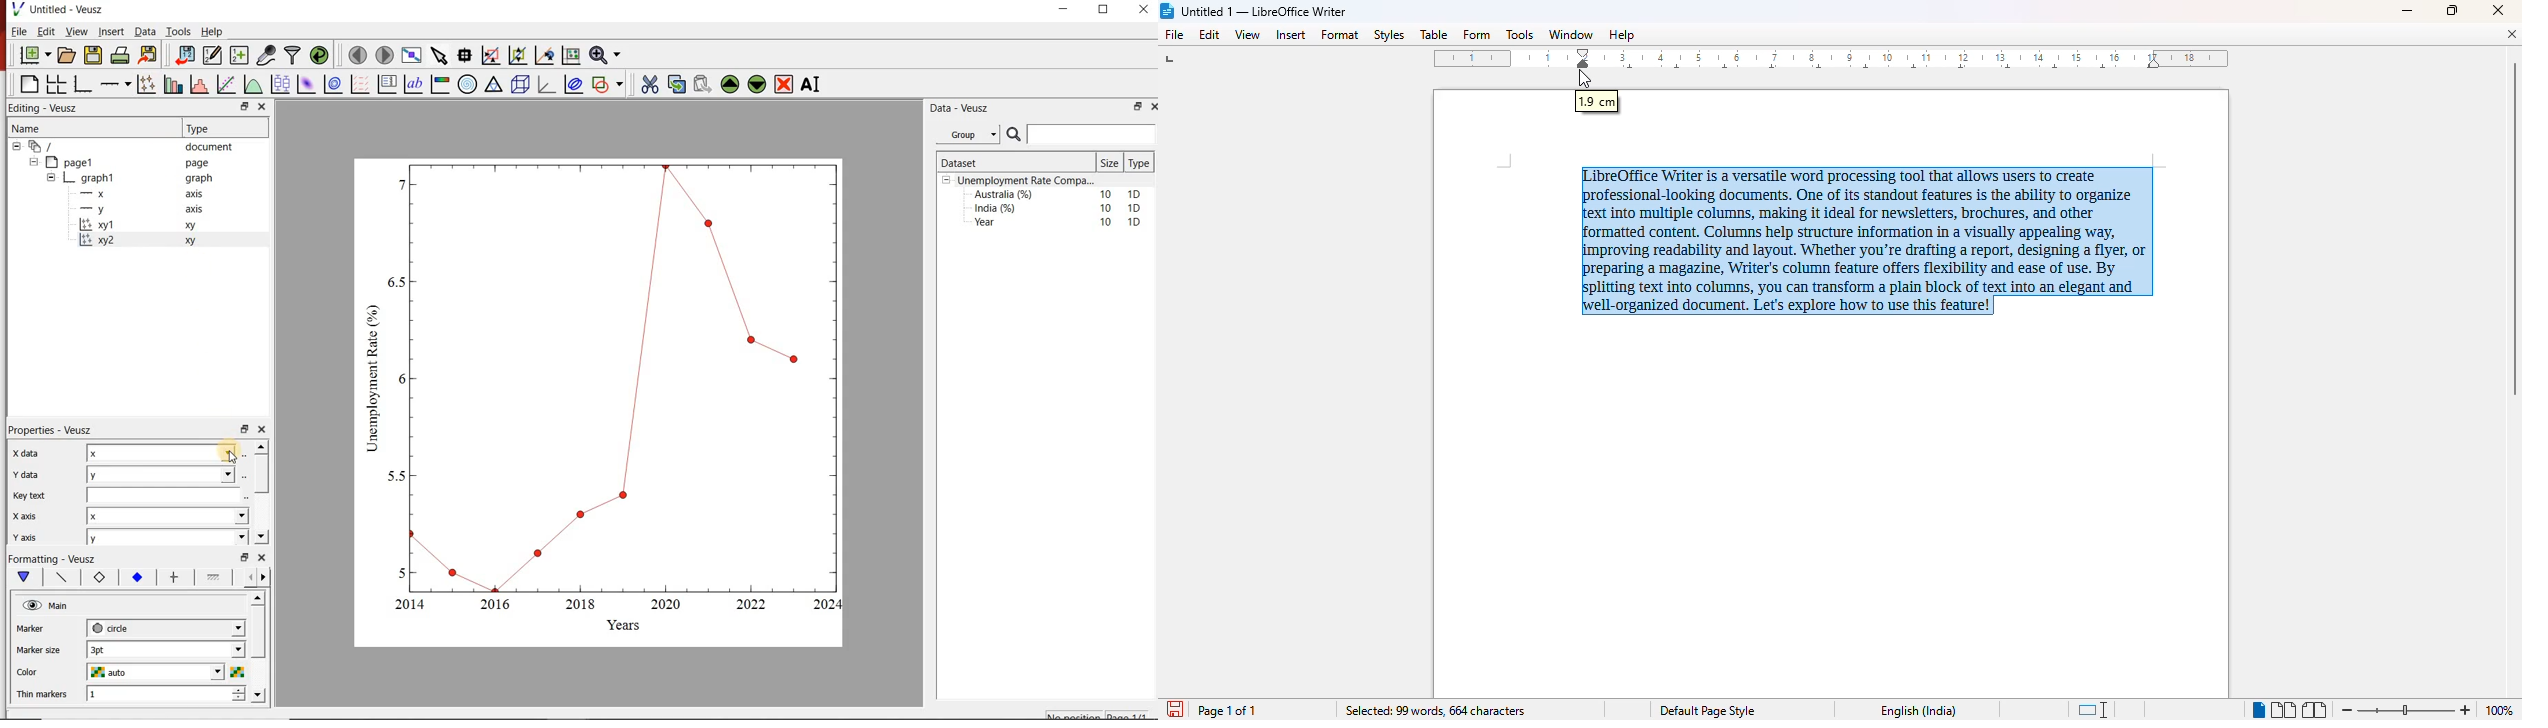 Image resolution: width=2548 pixels, height=728 pixels. I want to click on collpase, so click(947, 181).